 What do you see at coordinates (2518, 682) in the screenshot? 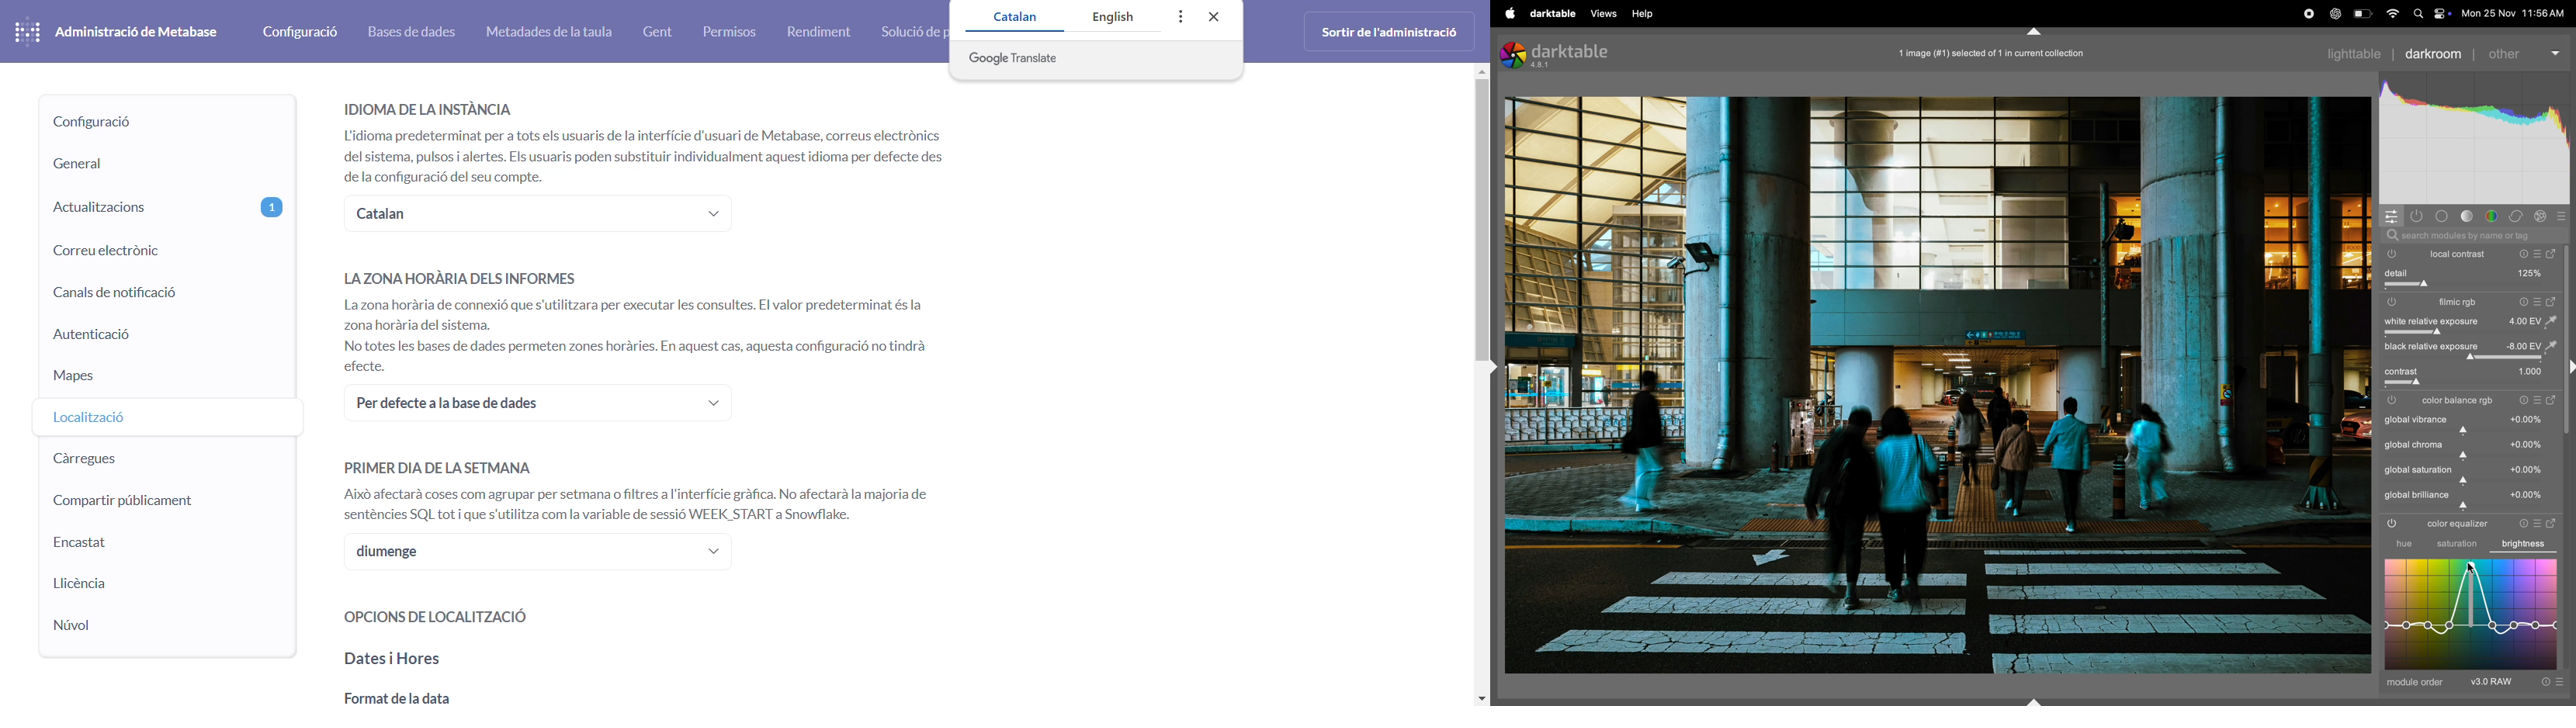
I see `raw` at bounding box center [2518, 682].